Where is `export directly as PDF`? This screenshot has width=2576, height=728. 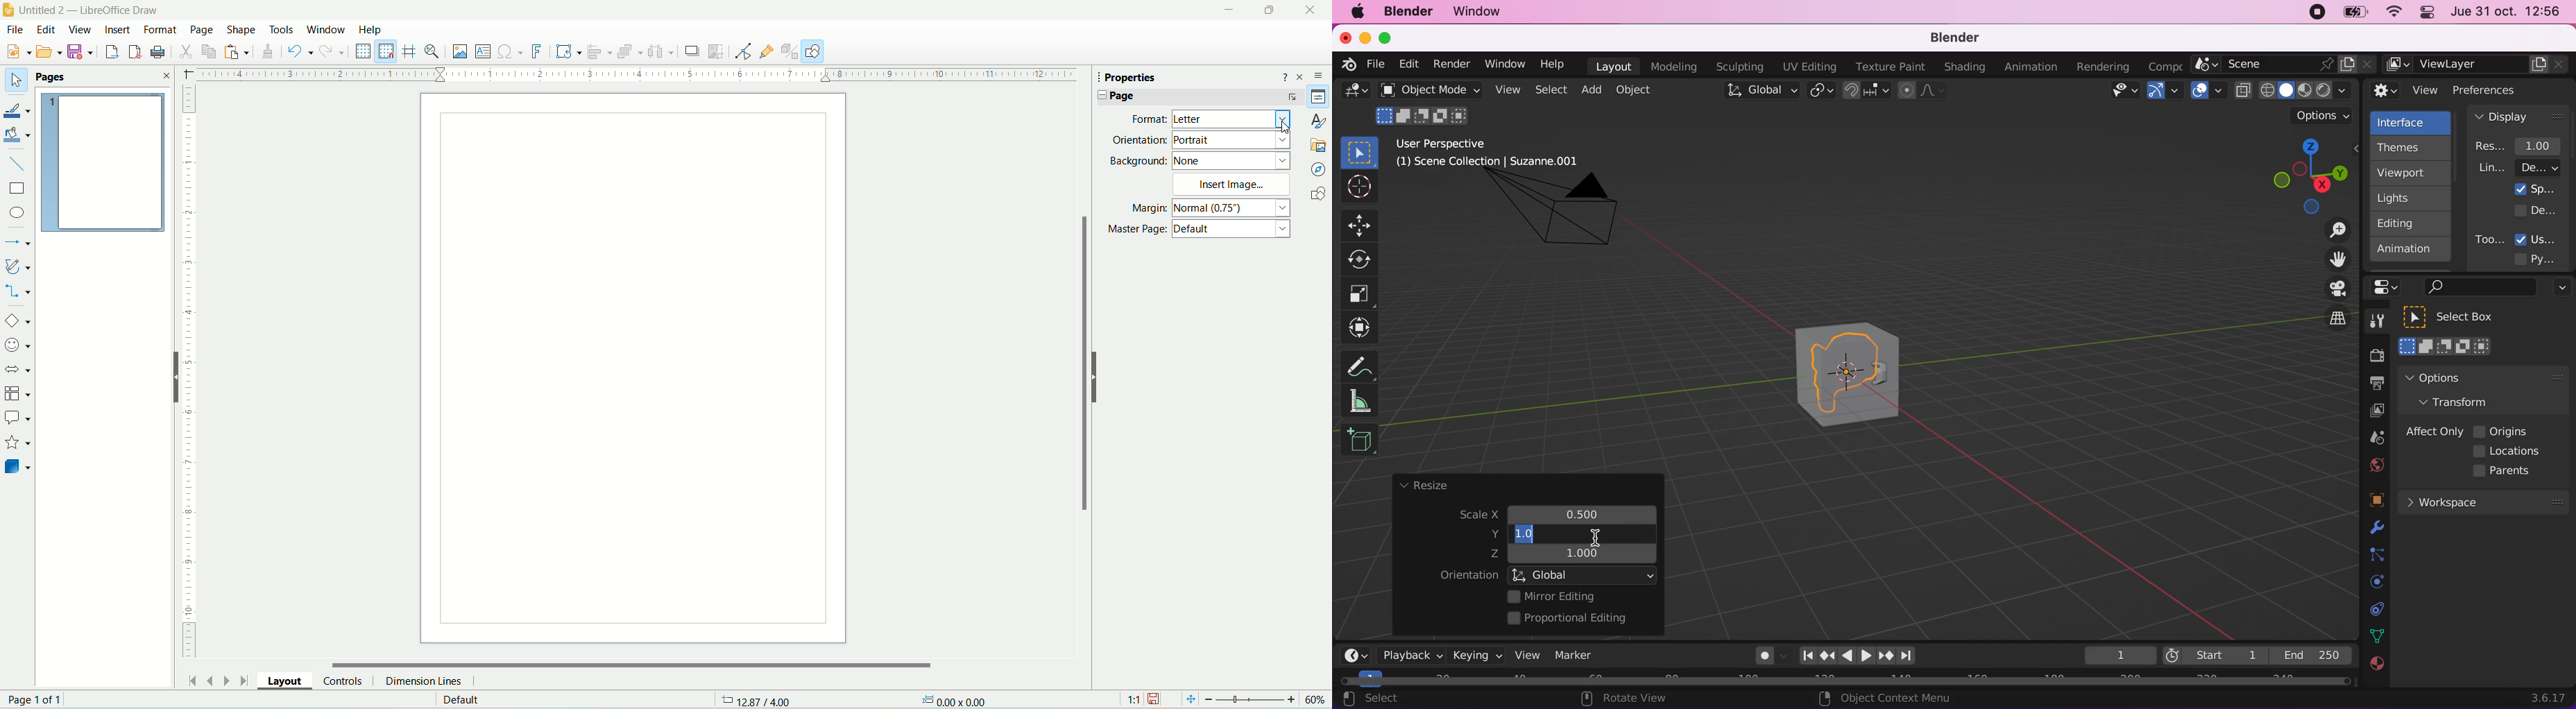 export directly as PDF is located at coordinates (137, 51).